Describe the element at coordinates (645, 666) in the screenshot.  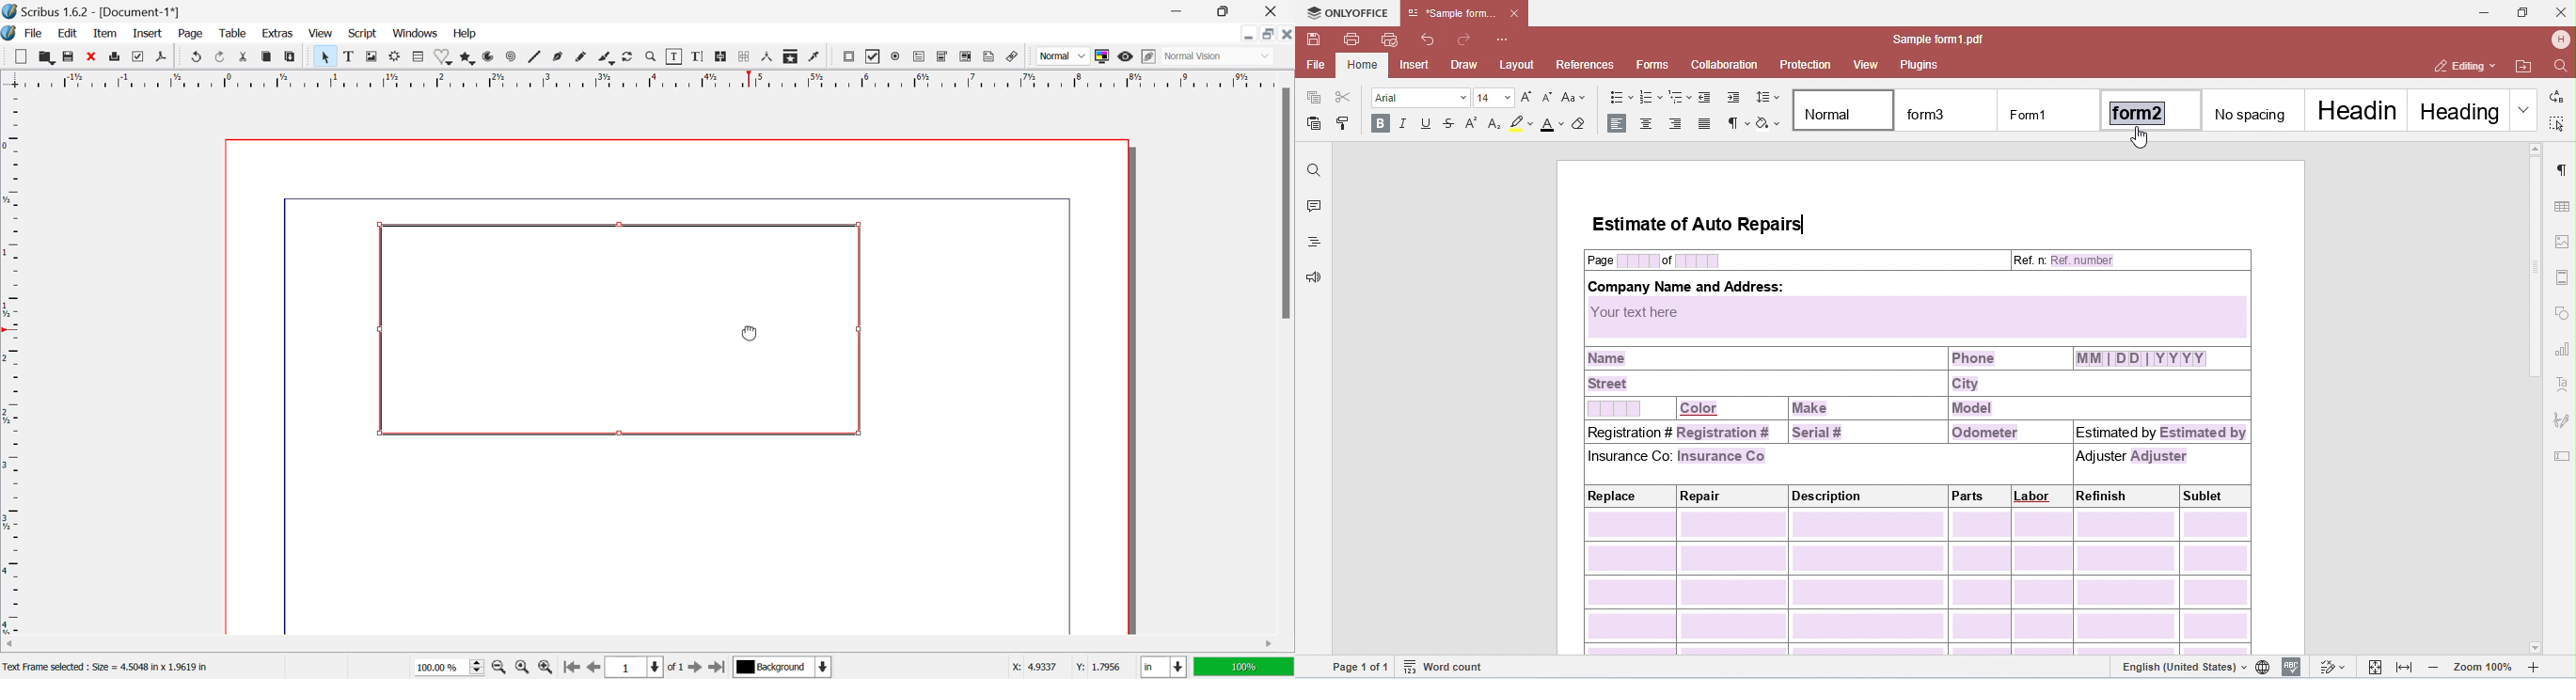
I see `Page 1 of 1` at that location.